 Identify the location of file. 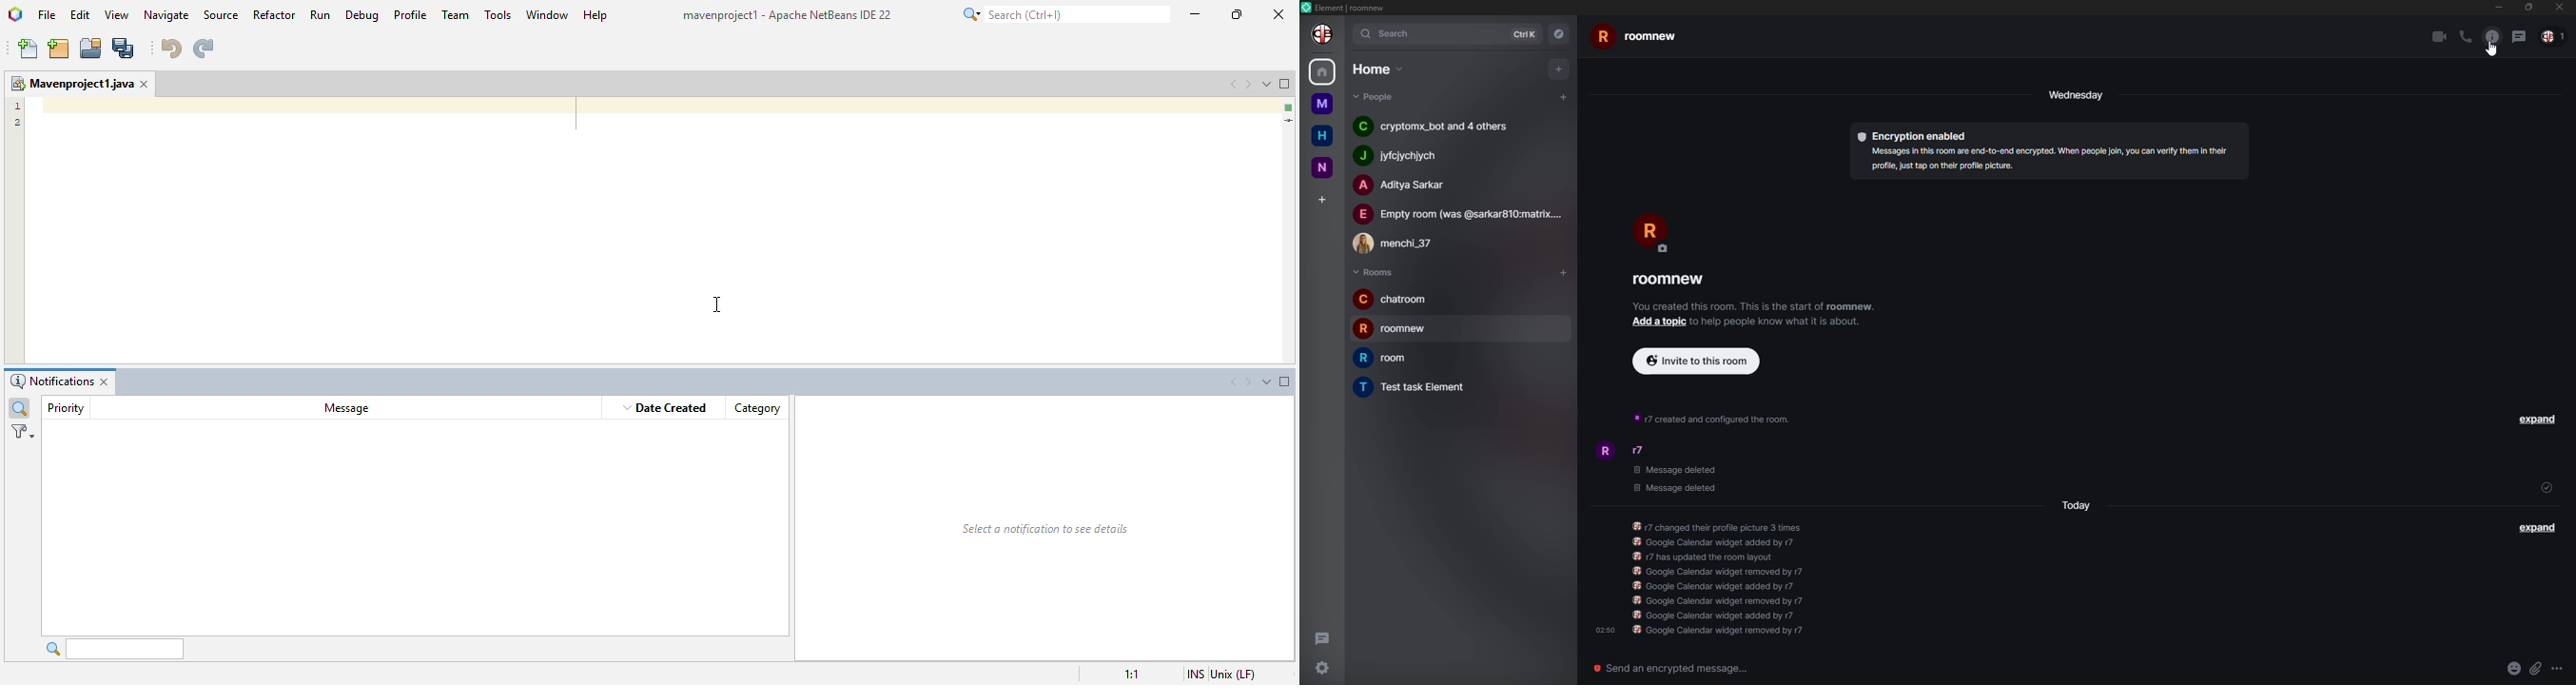
(47, 15).